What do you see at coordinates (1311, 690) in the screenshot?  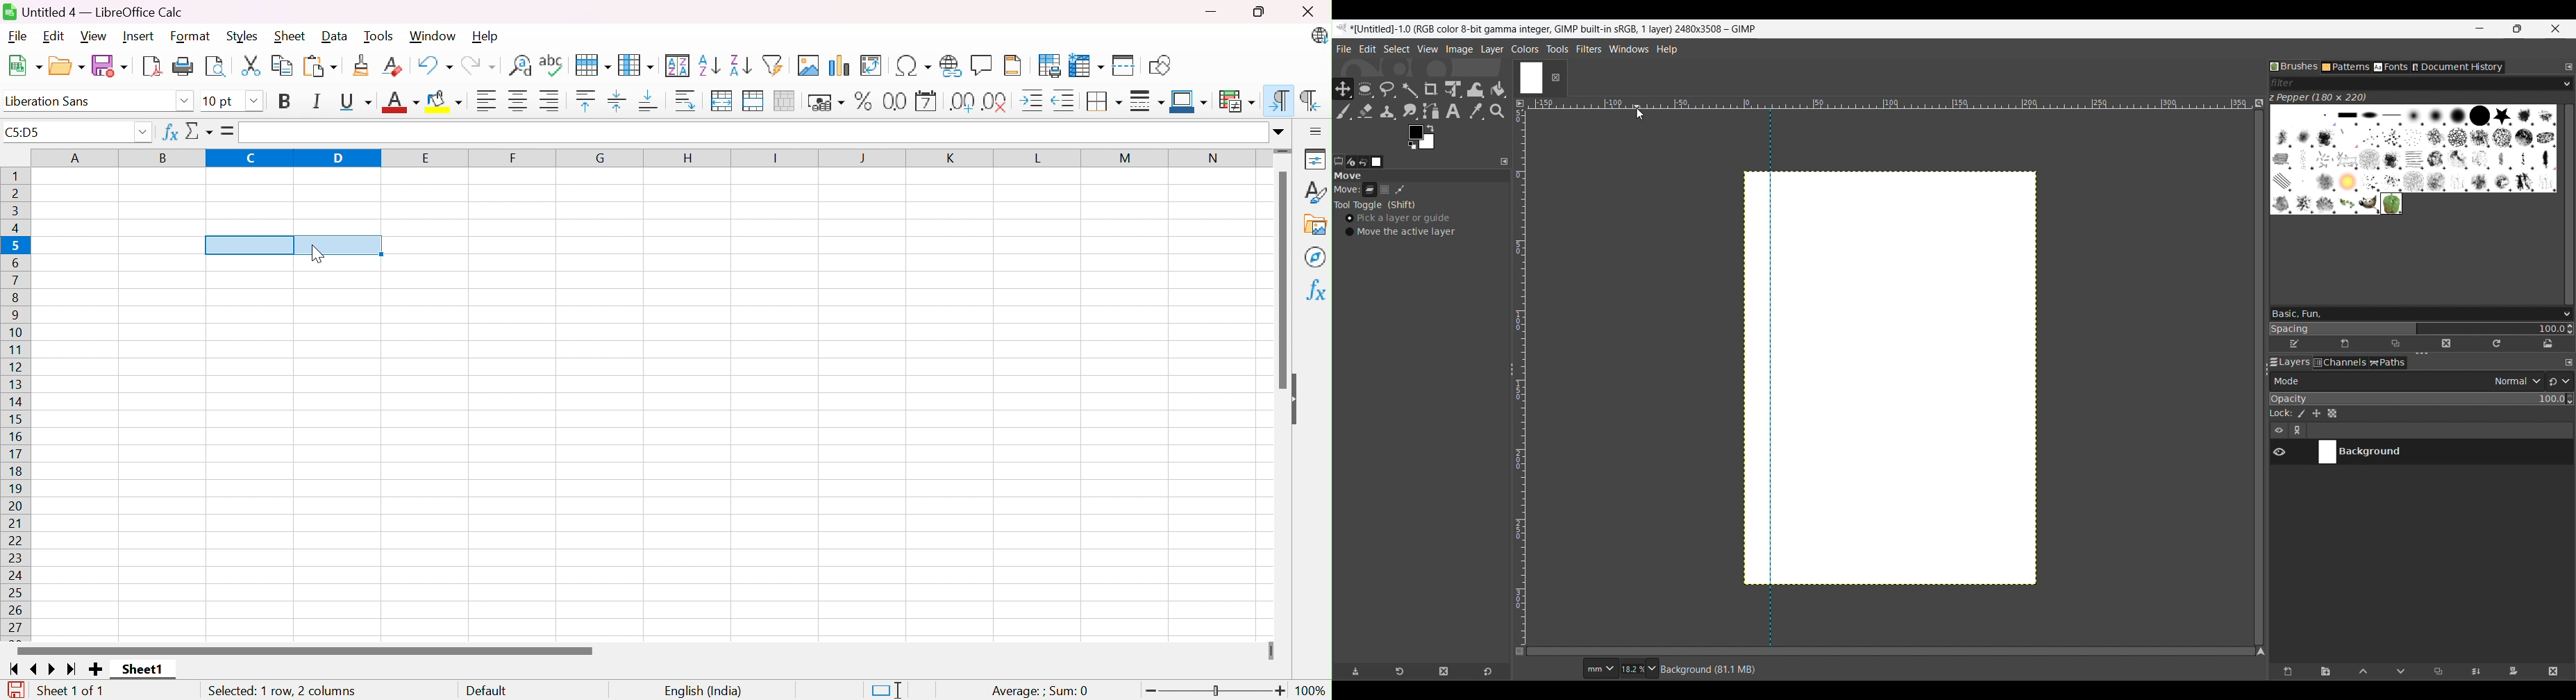 I see `100%` at bounding box center [1311, 690].